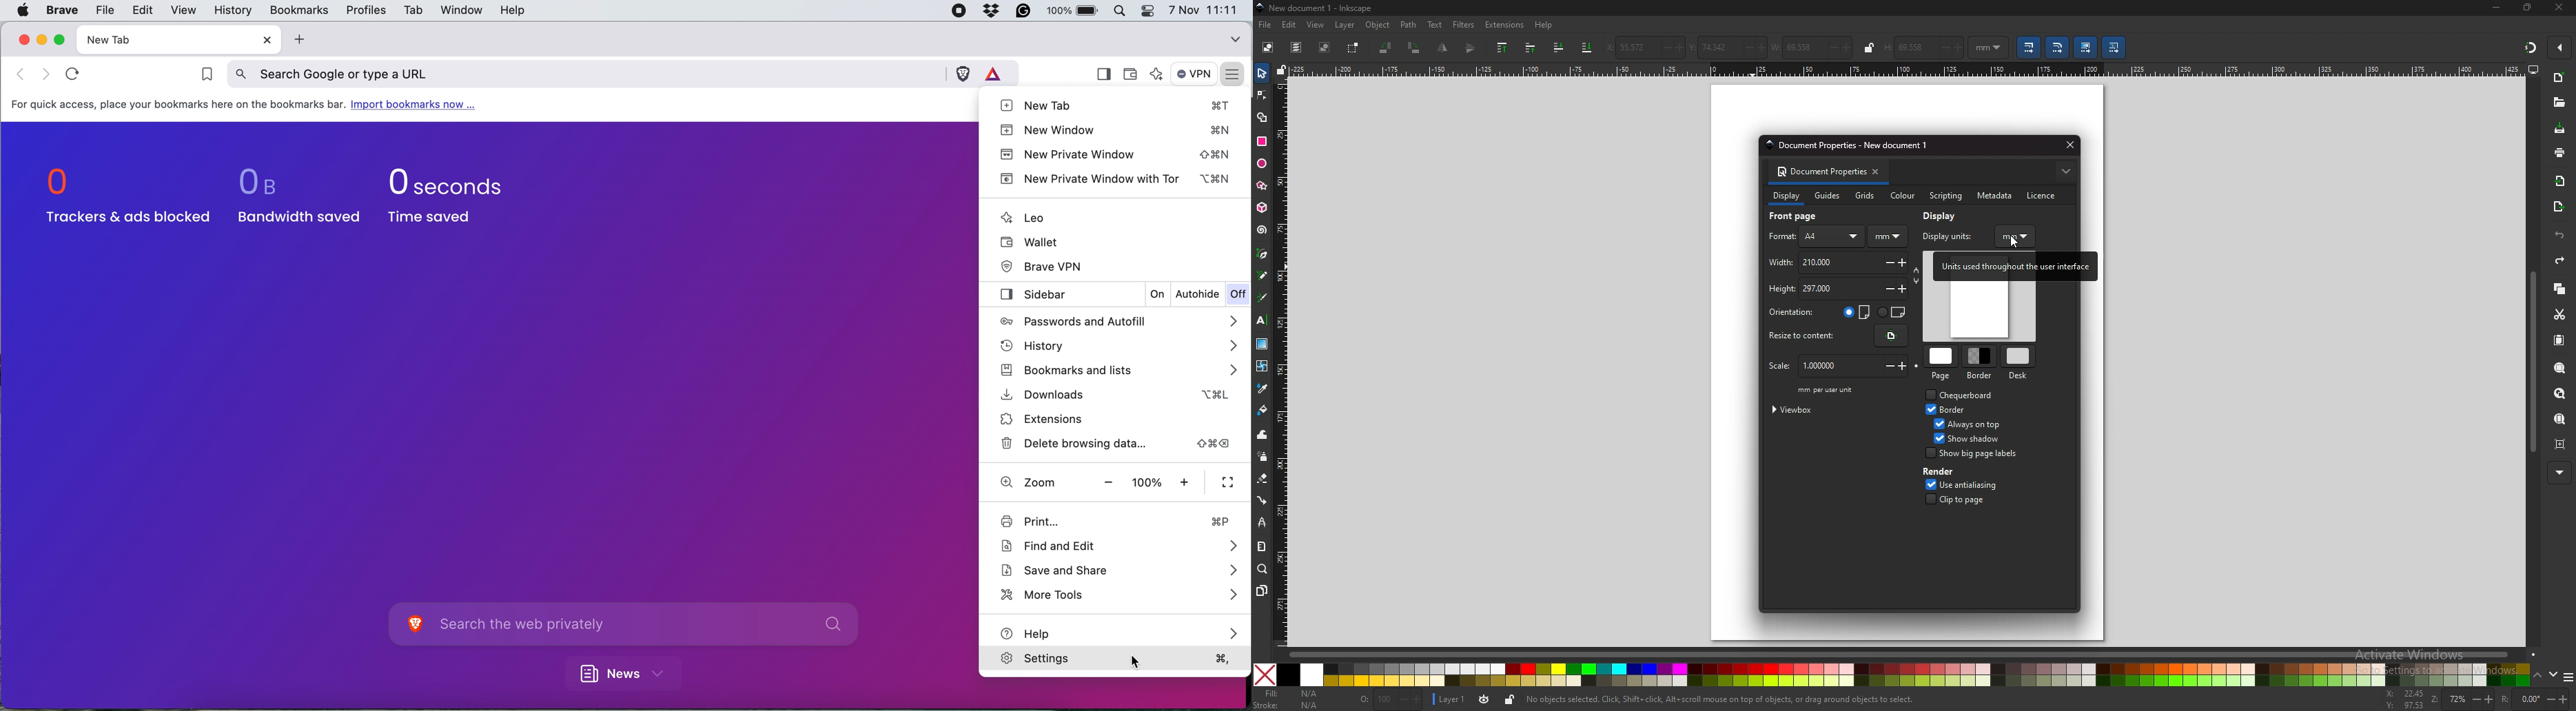  I want to click on layer, so click(1347, 25).